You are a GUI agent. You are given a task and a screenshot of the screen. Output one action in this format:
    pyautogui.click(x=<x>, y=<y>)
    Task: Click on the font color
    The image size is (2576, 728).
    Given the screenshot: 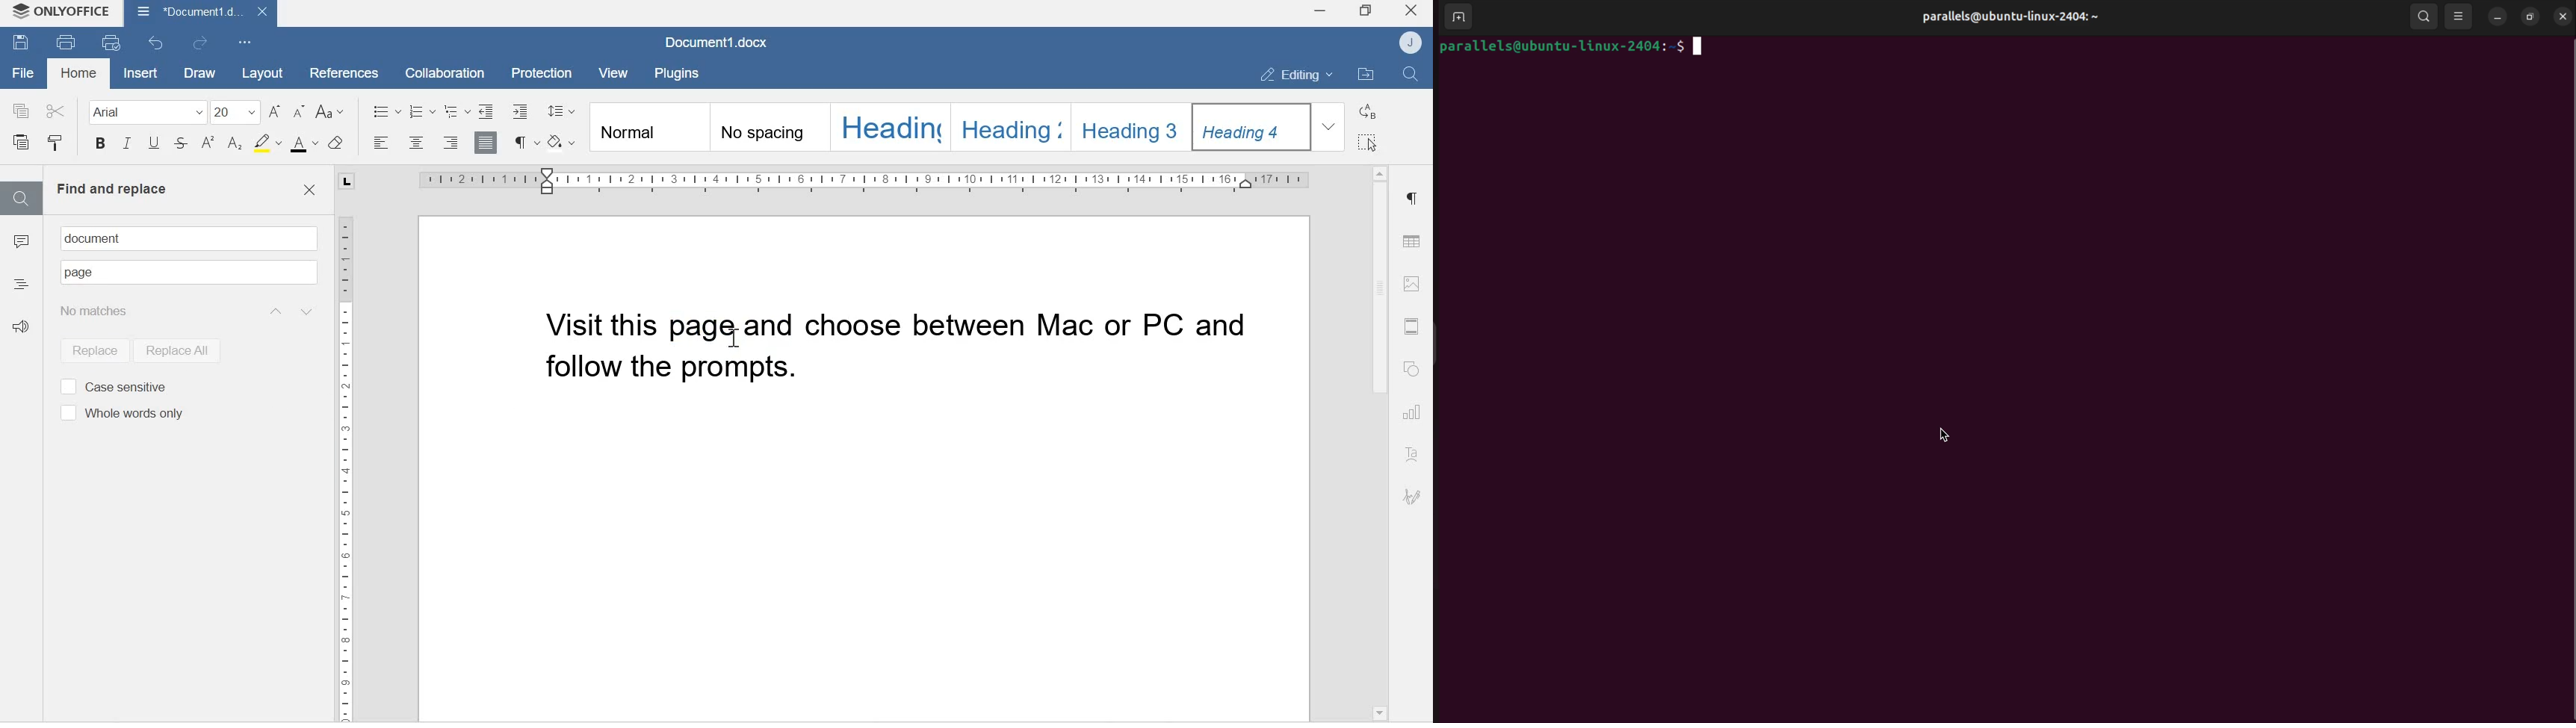 What is the action you would take?
    pyautogui.click(x=305, y=144)
    